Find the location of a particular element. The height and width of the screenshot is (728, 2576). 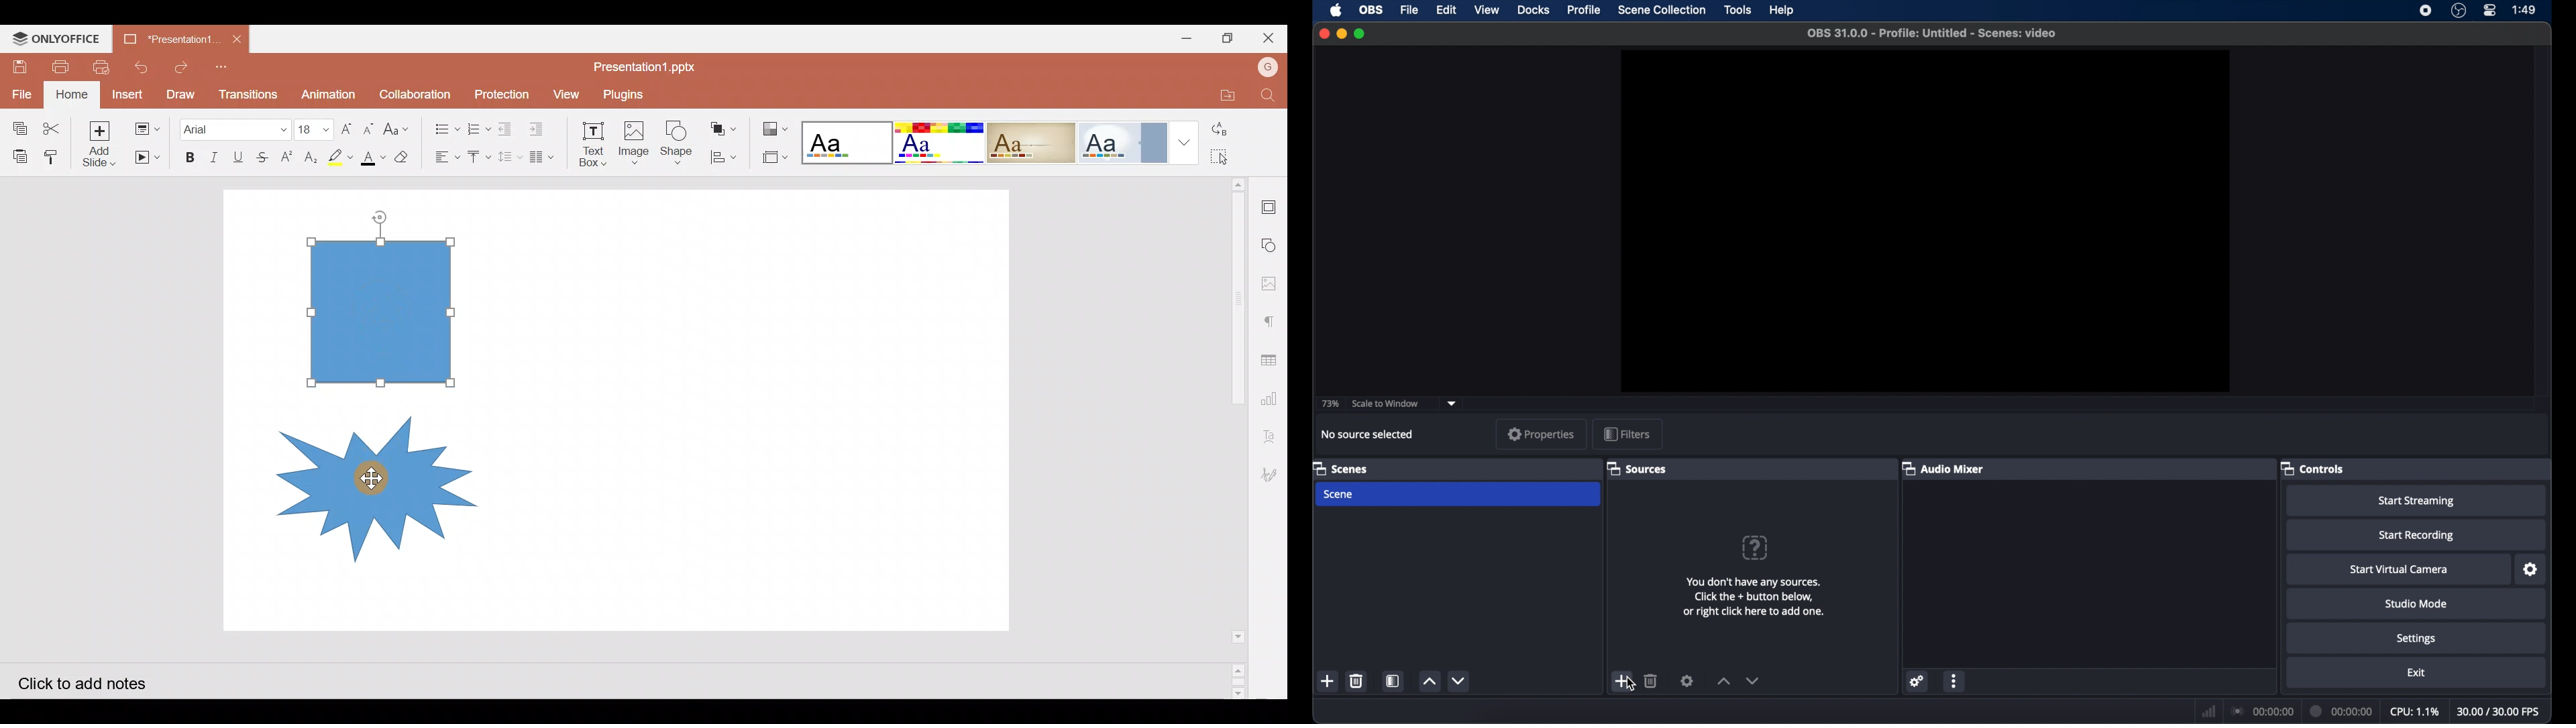

Clear style is located at coordinates (403, 156).